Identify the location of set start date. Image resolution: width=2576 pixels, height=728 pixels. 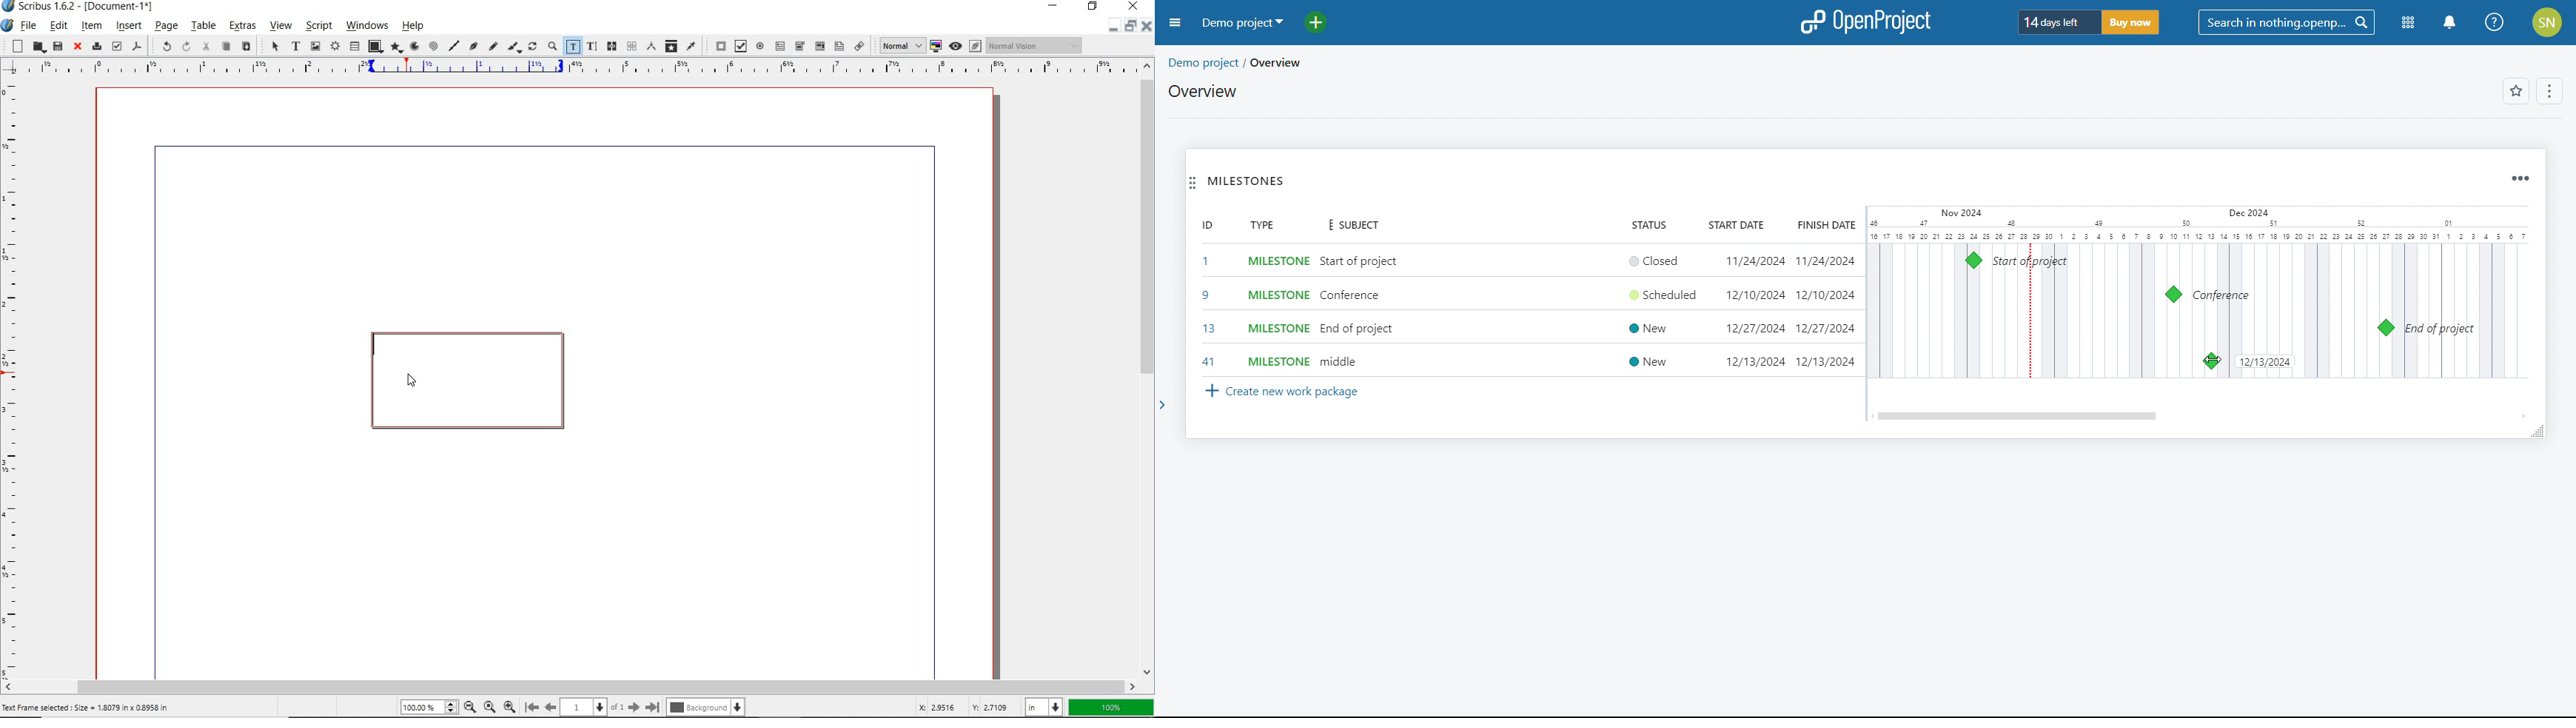
(1753, 312).